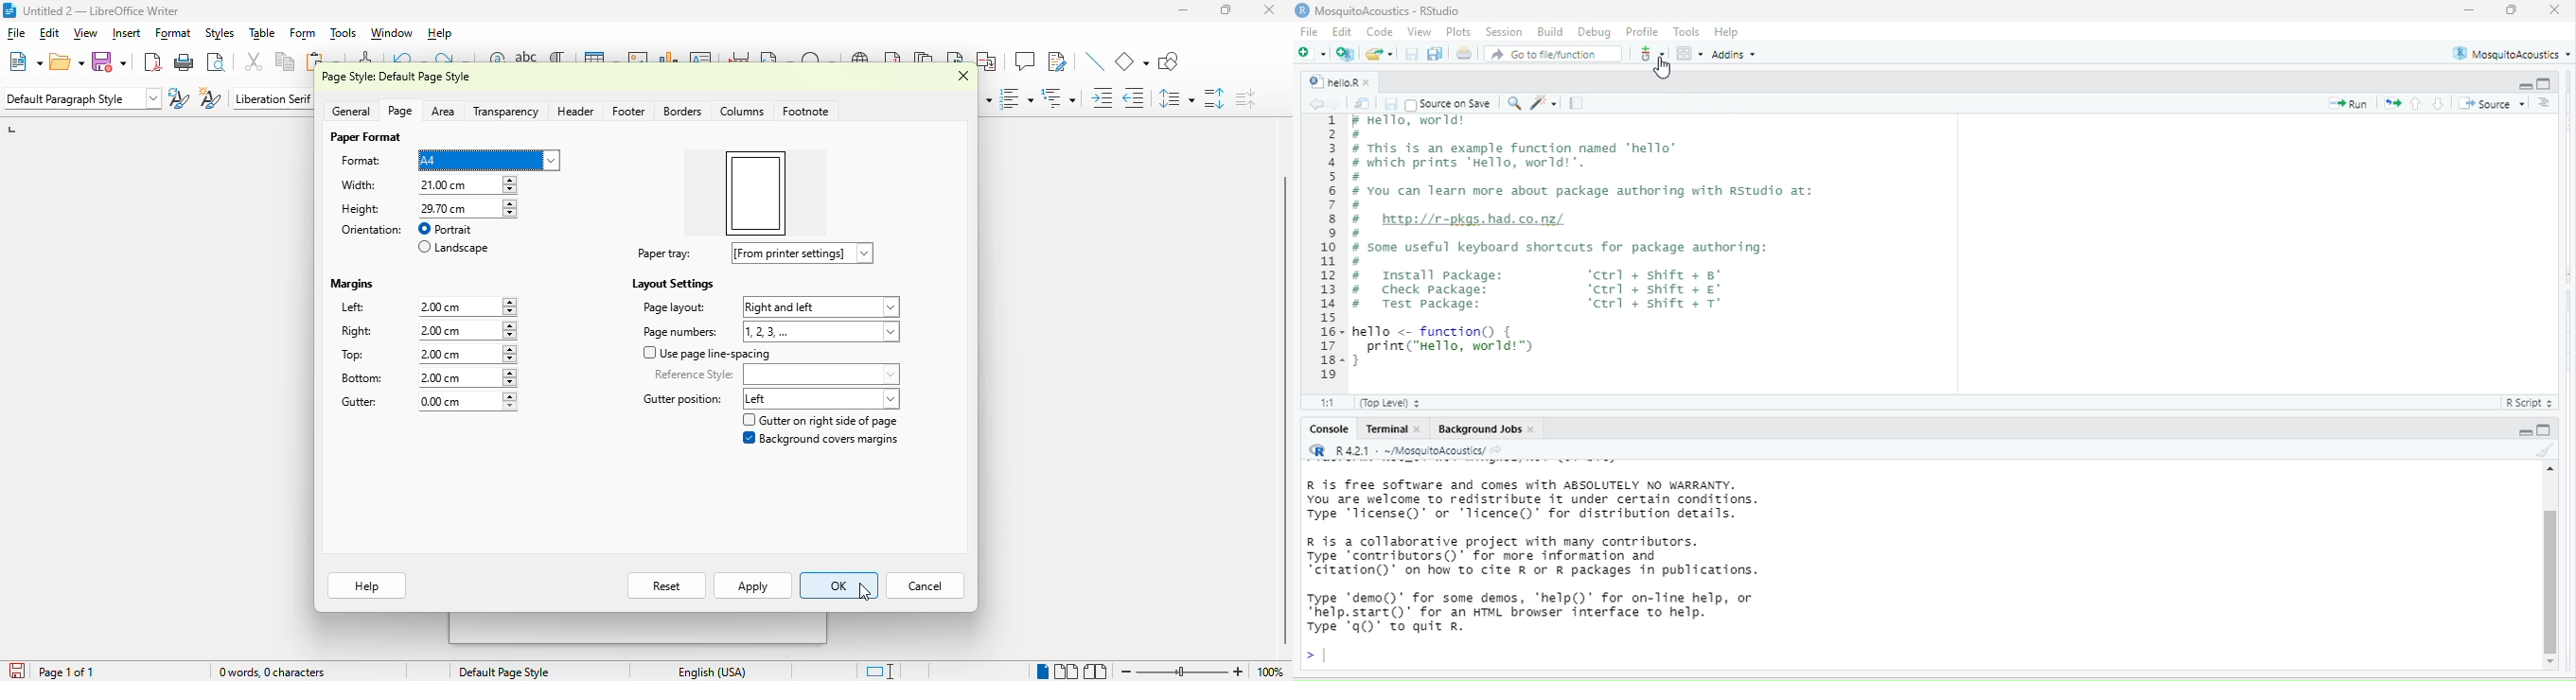 This screenshot has width=2576, height=700. Describe the element at coordinates (1598, 558) in the screenshot. I see `R is free software and comes with ABSOLUTELY NO WARRANTY.
You are welcome to redistribute it under certain conditions.
Type ‘license()’ or ‘licence()’ for distribution details.

R is a collaborative project with many contributors.

Type "contributors()’ for more information and

"citation" on how to cite R or R packages in publications.
Type ‘demo()’ for some demos, "help() for on-line help, or
“help.start()’ for an HTML browser interface to help.

Type ‘q()" to quit Rr.` at that location.